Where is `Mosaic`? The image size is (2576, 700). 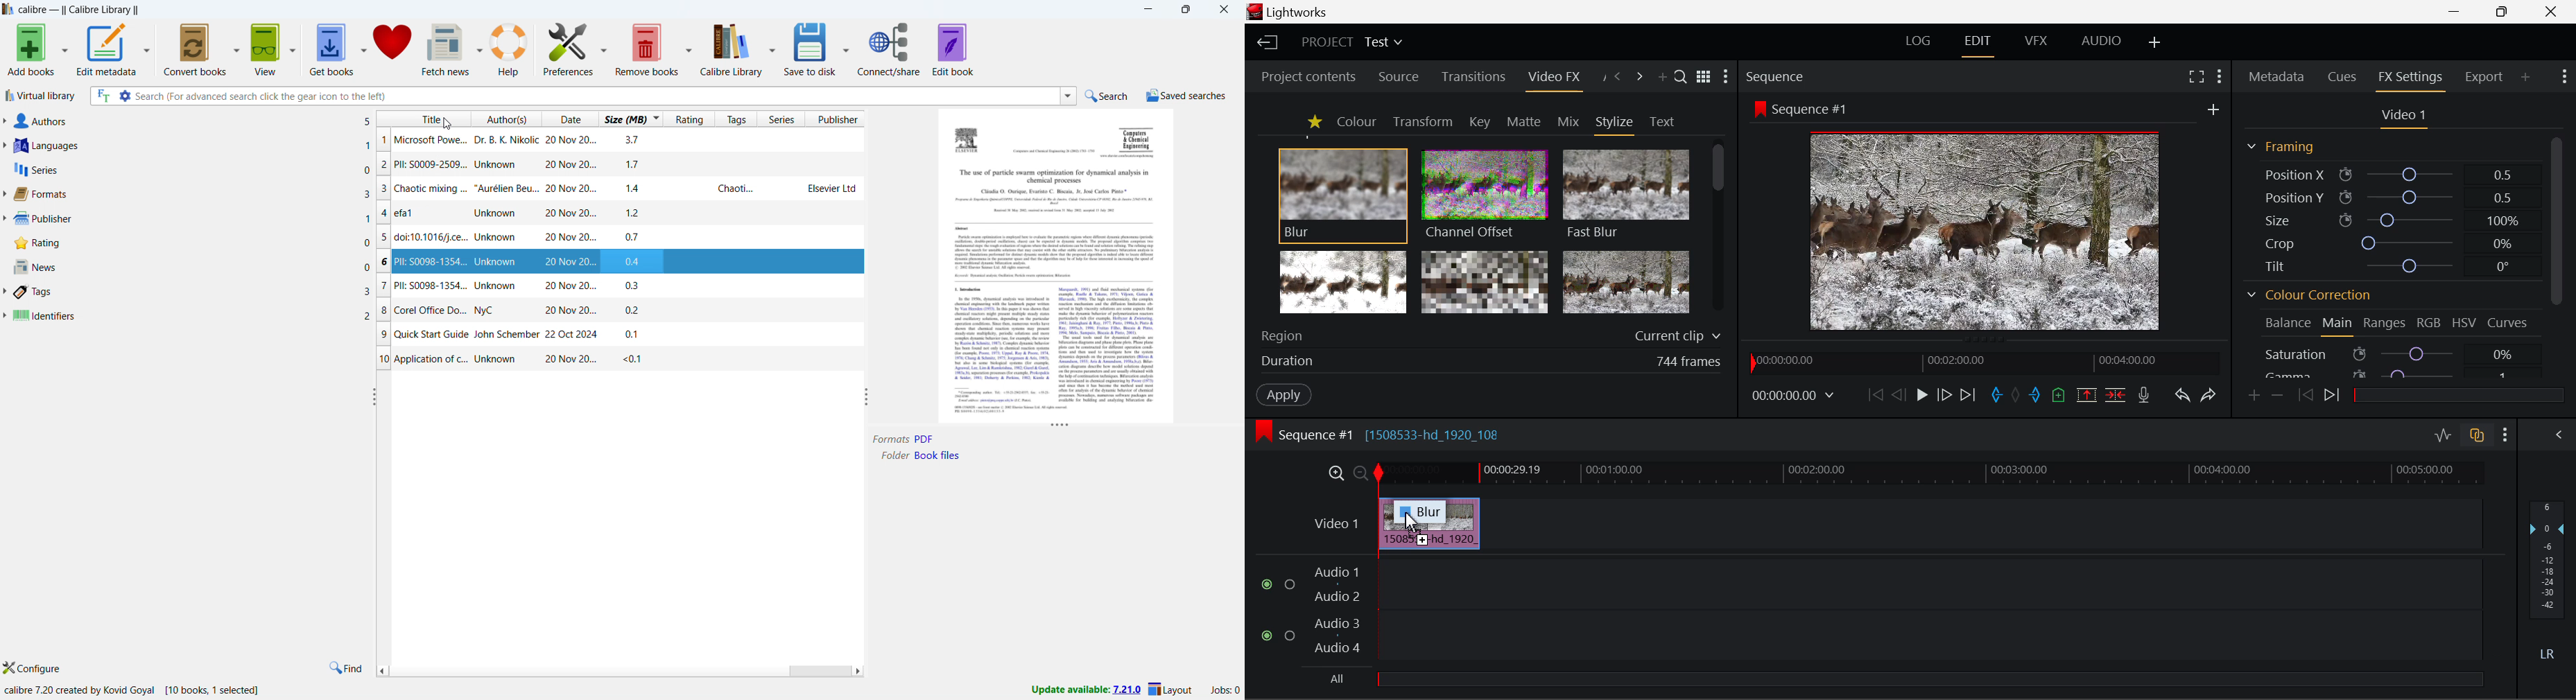
Mosaic is located at coordinates (1486, 283).